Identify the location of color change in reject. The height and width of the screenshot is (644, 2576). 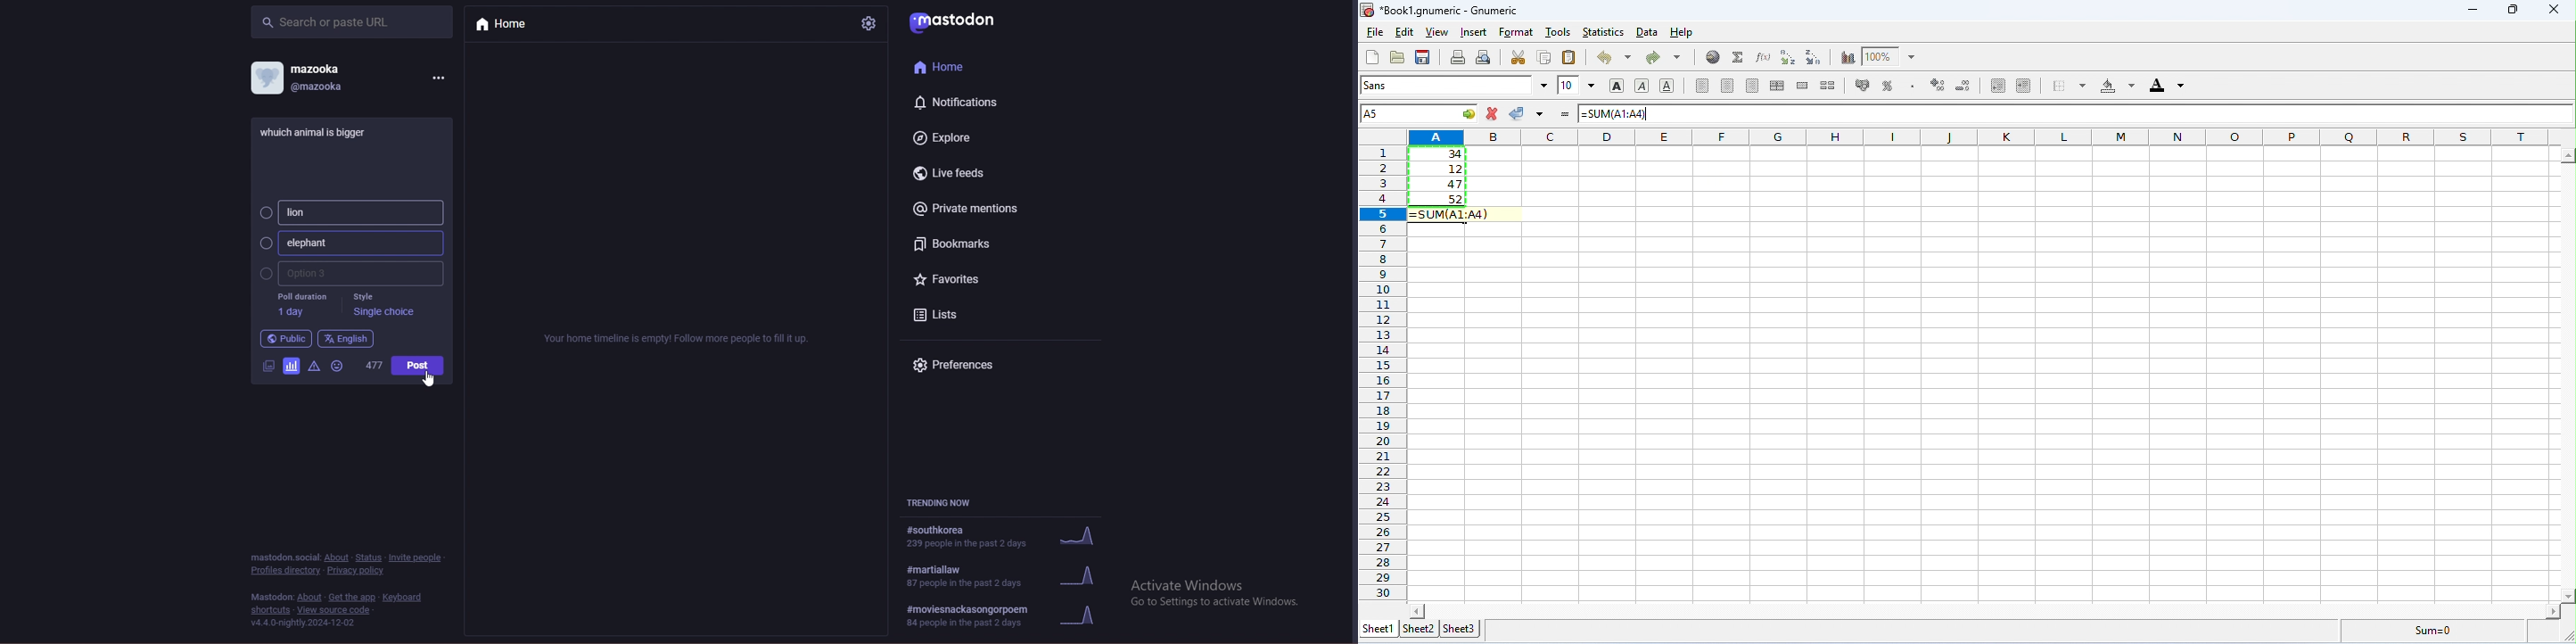
(1493, 113).